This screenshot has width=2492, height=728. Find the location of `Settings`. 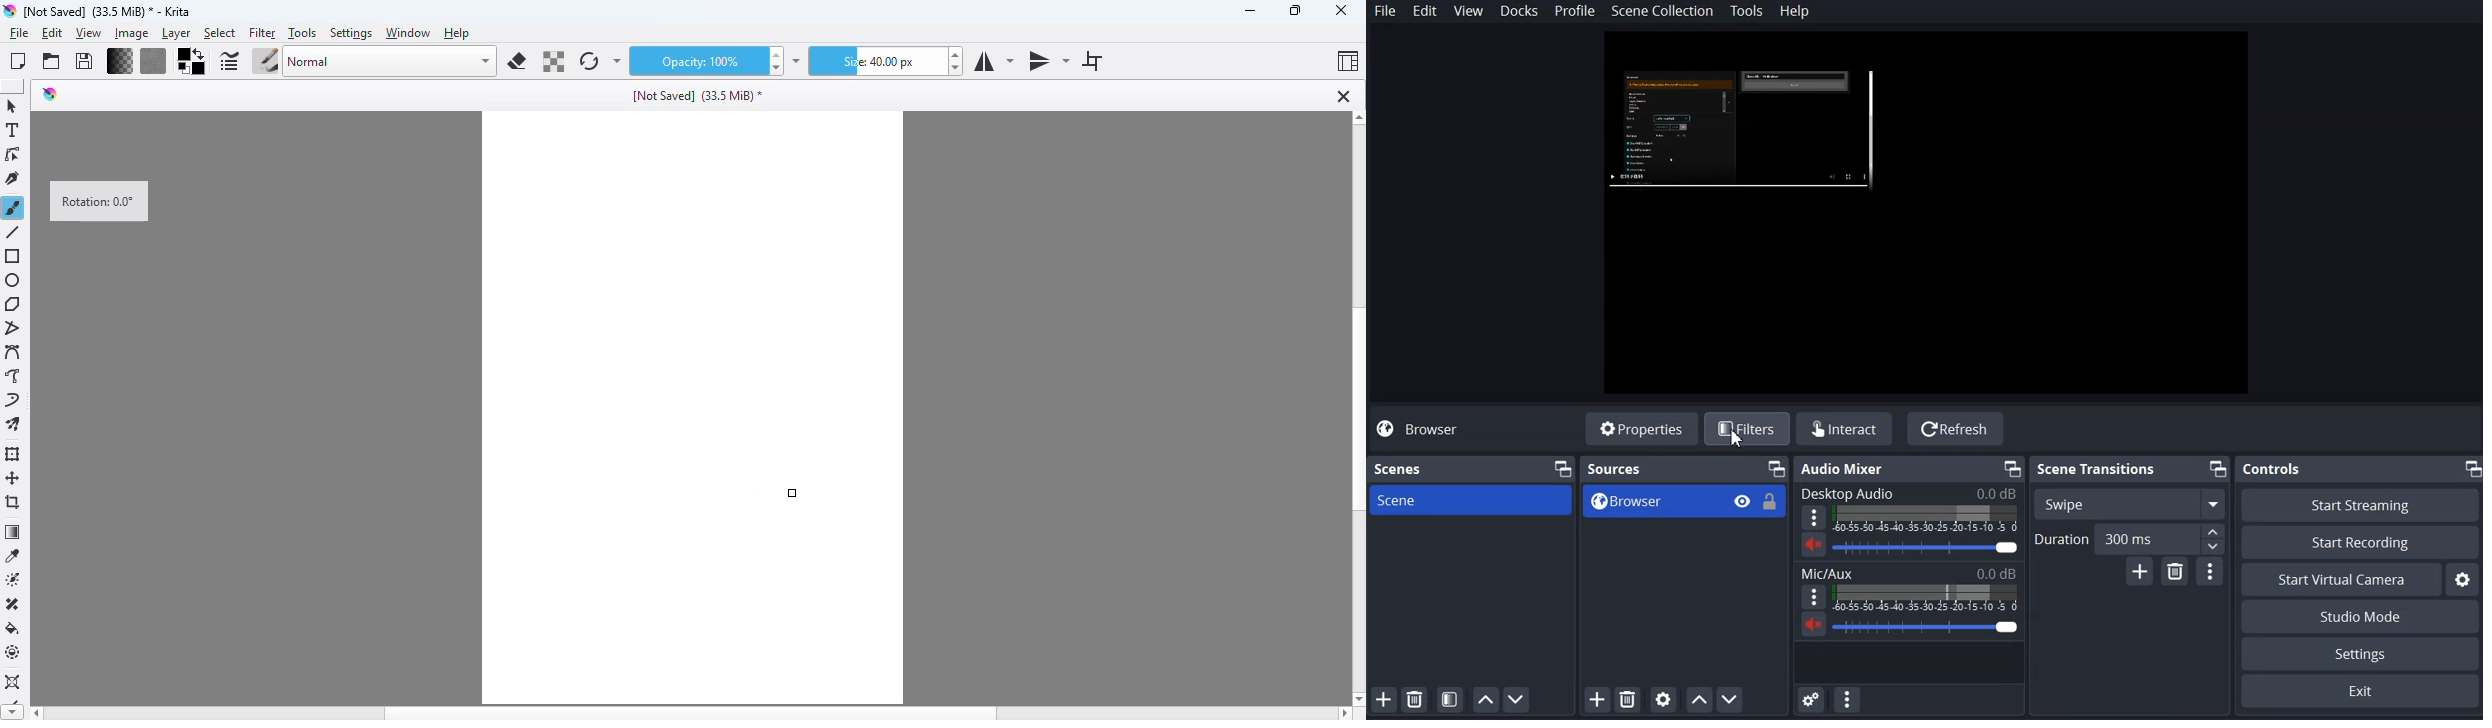

Settings is located at coordinates (2464, 580).